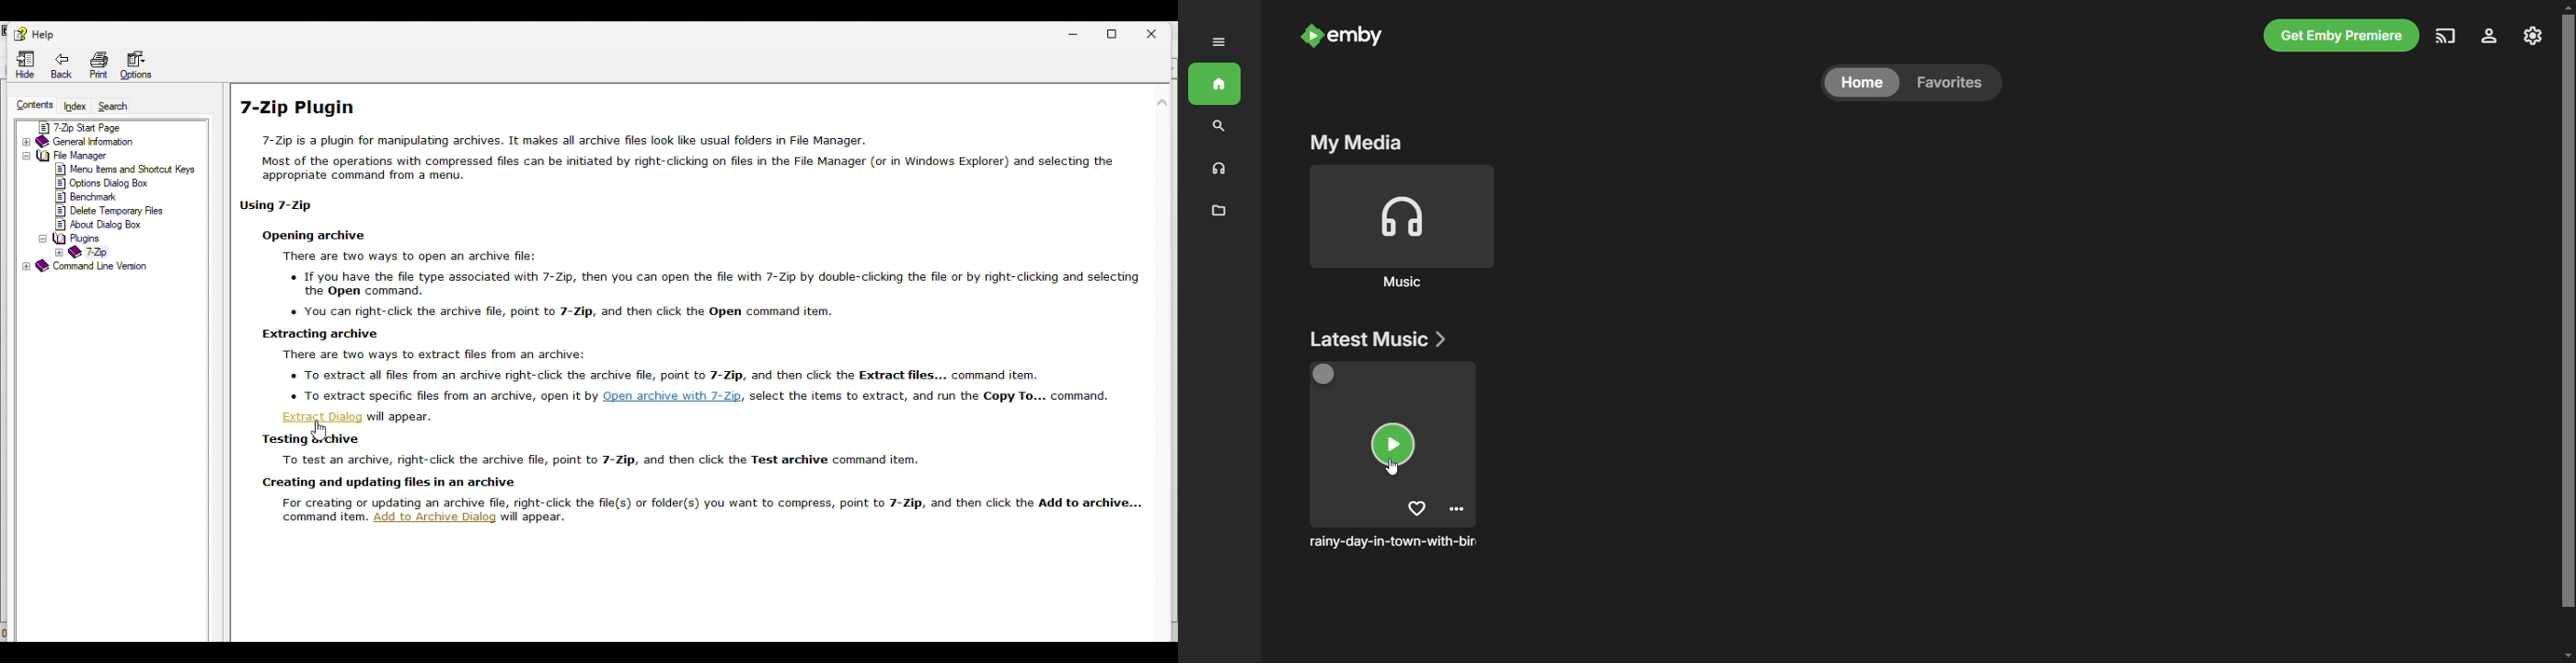 The width and height of the screenshot is (2576, 672). What do you see at coordinates (1217, 168) in the screenshot?
I see `music` at bounding box center [1217, 168].